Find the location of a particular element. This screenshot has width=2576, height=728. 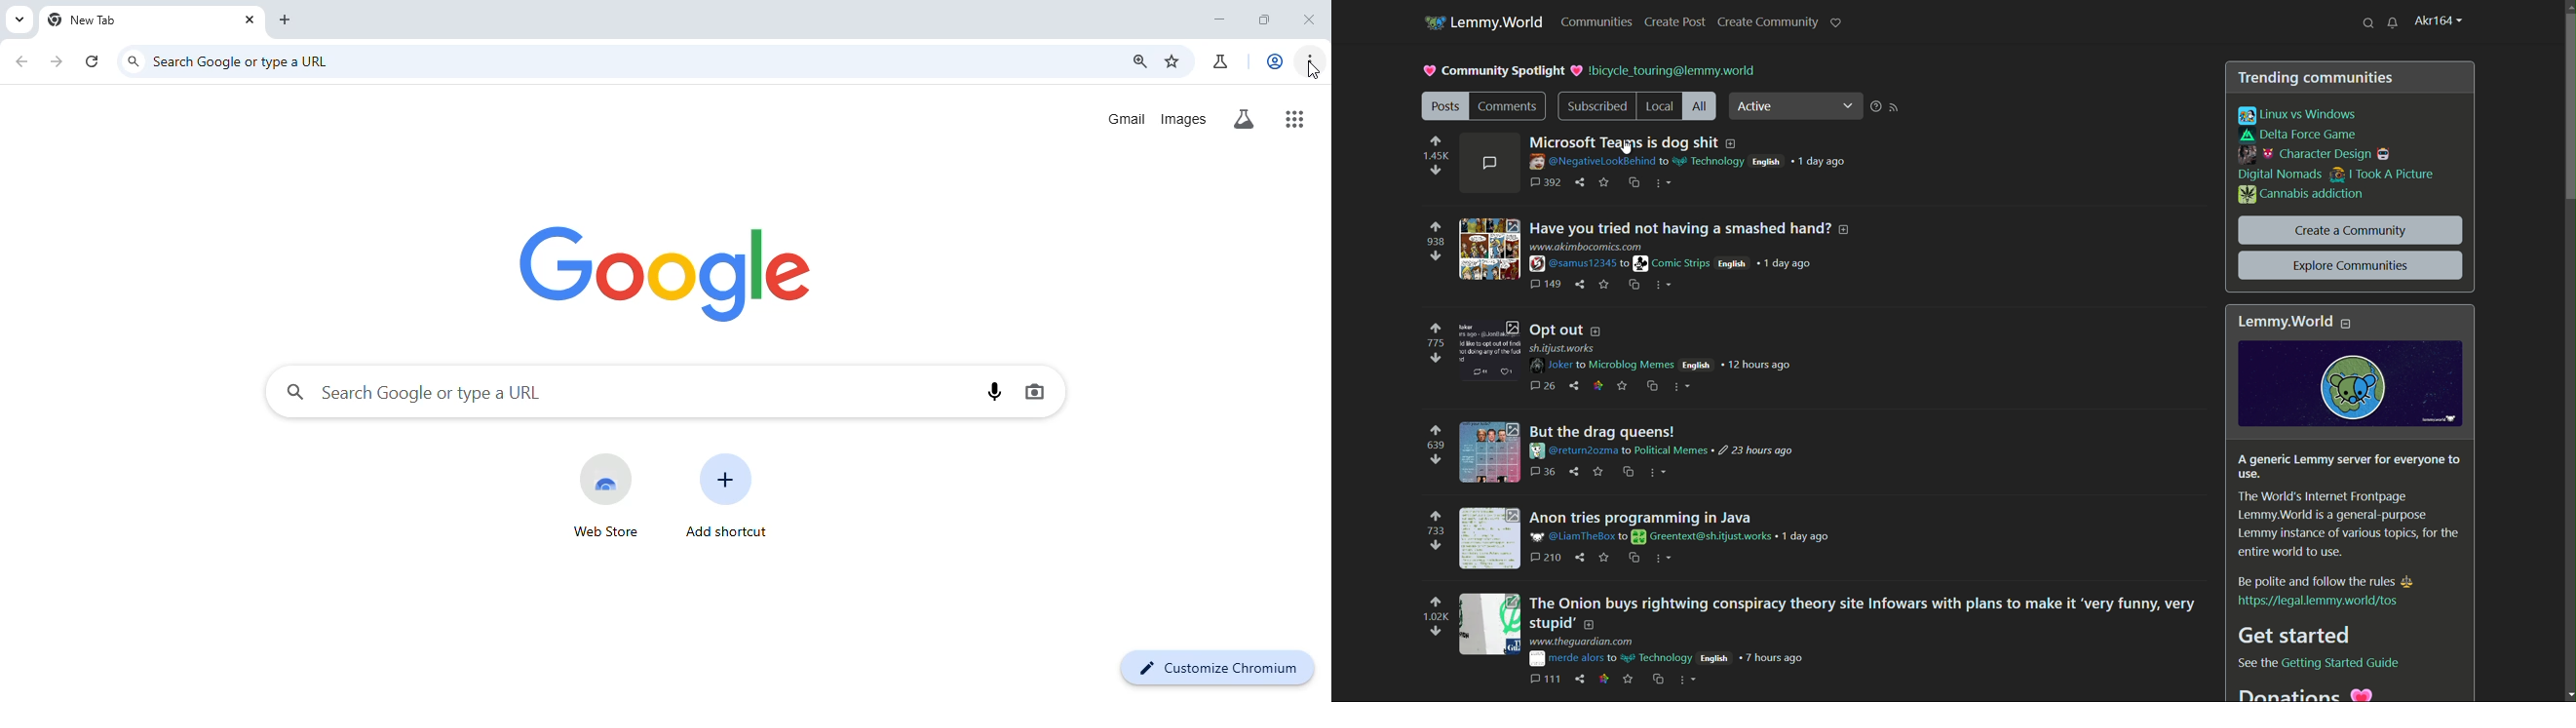

post details is located at coordinates (1693, 162).